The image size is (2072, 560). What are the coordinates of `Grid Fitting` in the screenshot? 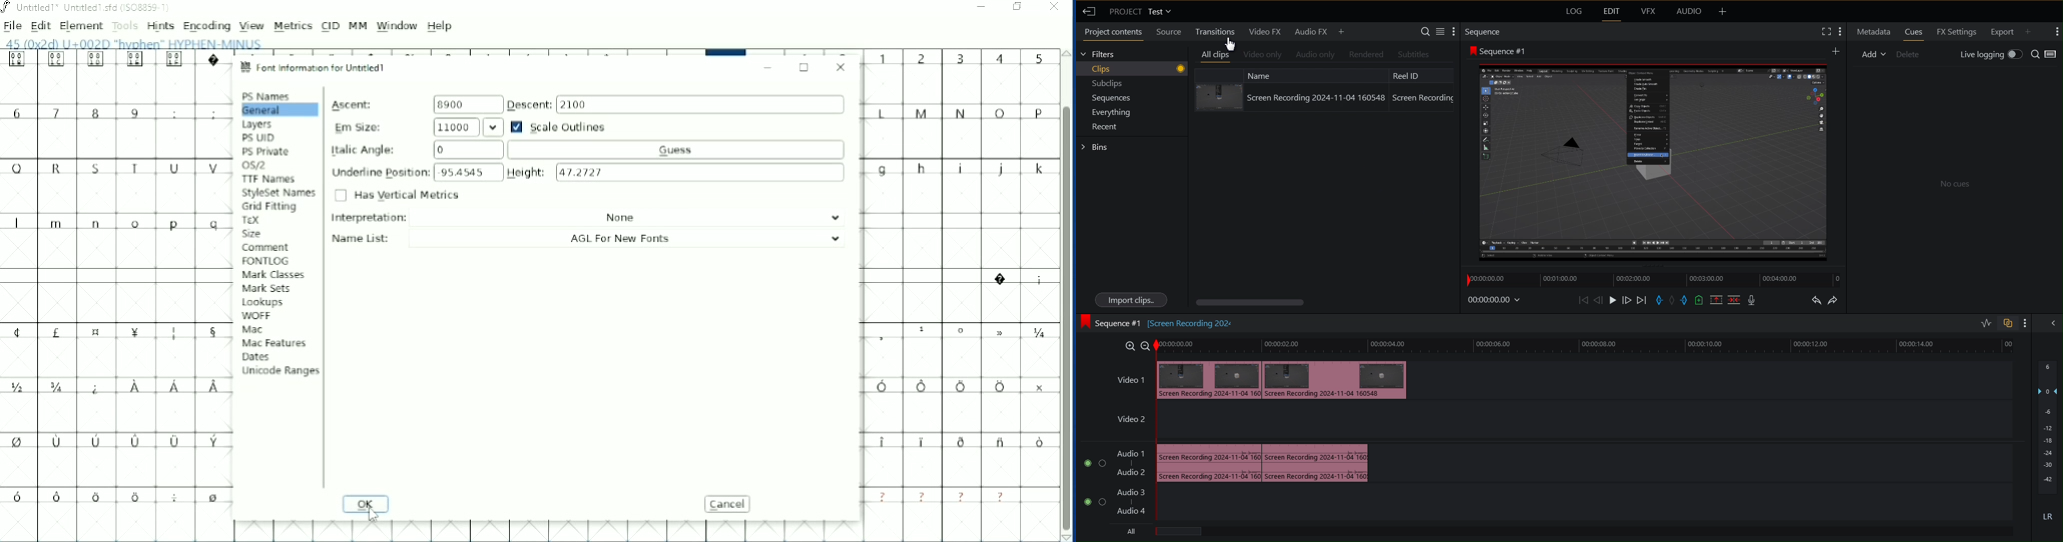 It's located at (271, 207).